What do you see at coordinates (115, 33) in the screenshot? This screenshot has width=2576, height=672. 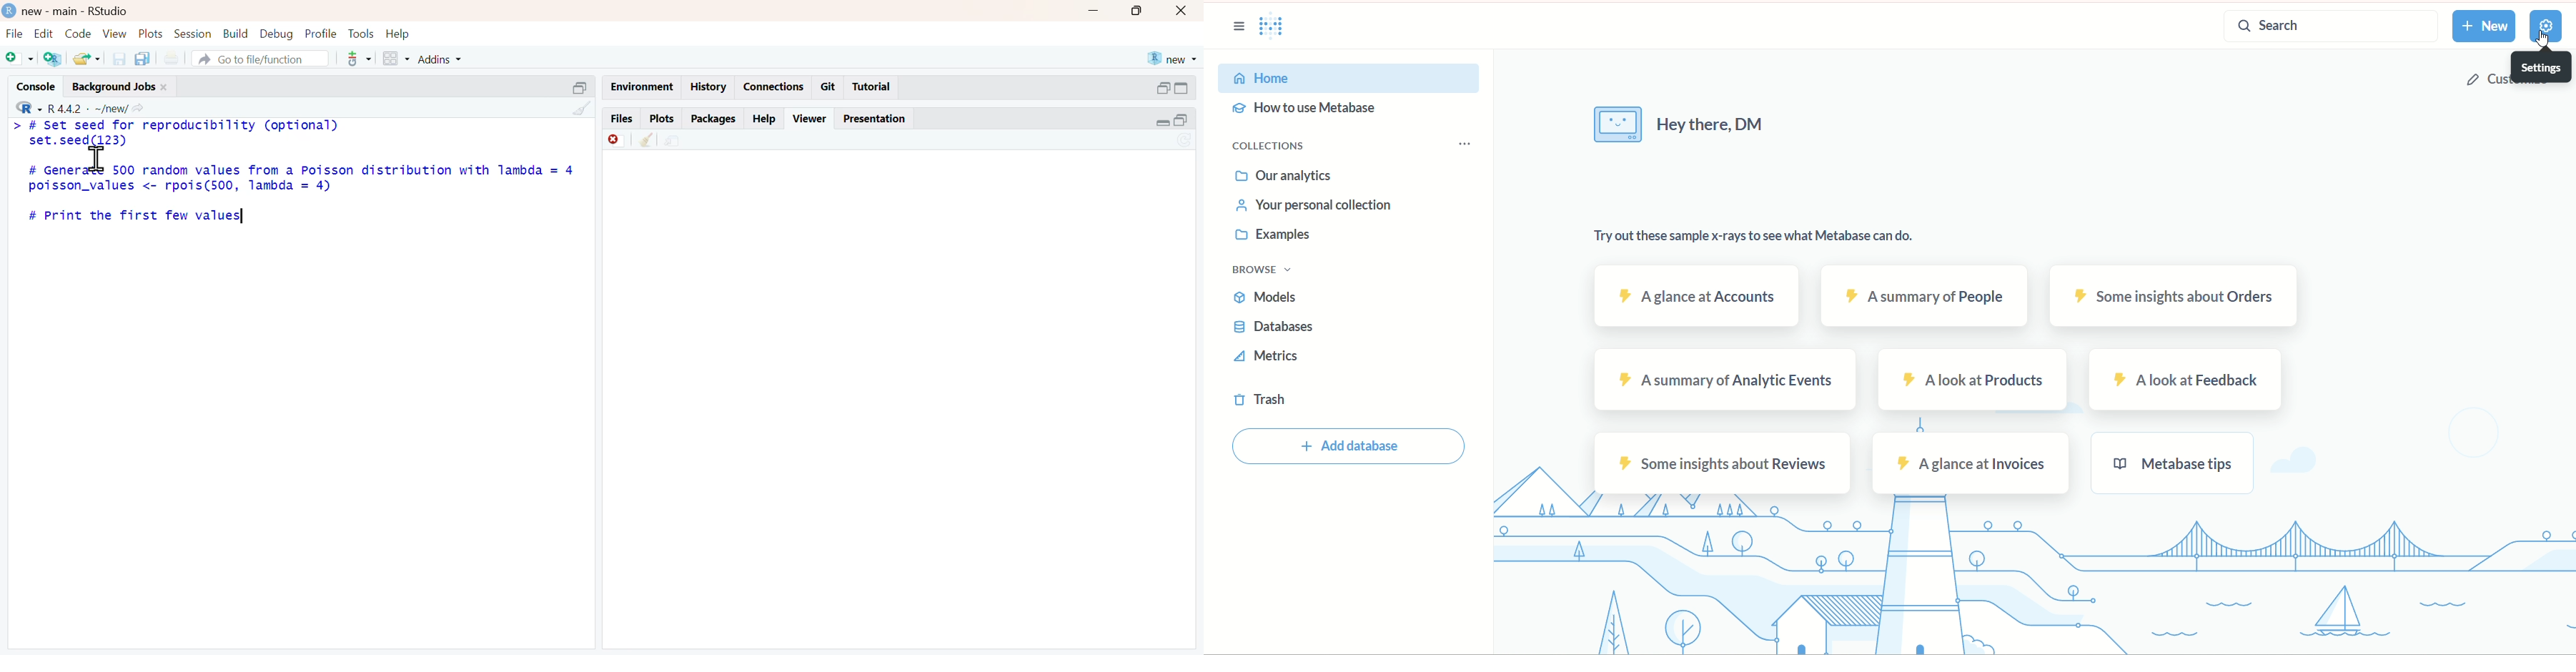 I see `view` at bounding box center [115, 33].